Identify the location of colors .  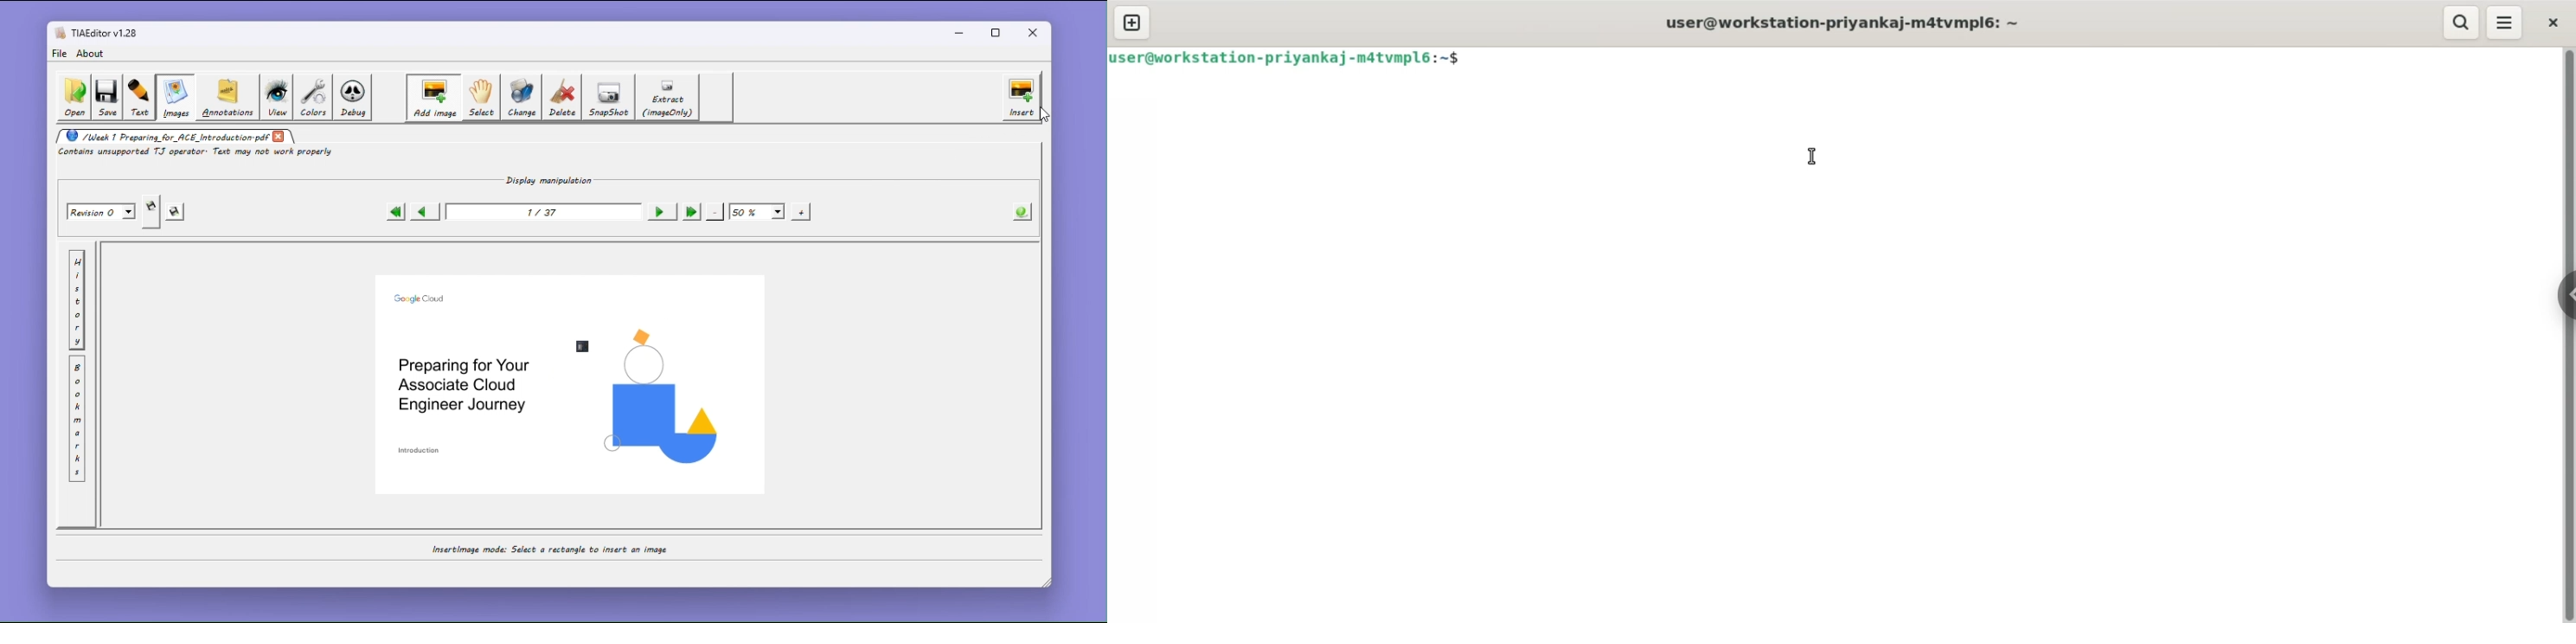
(313, 97).